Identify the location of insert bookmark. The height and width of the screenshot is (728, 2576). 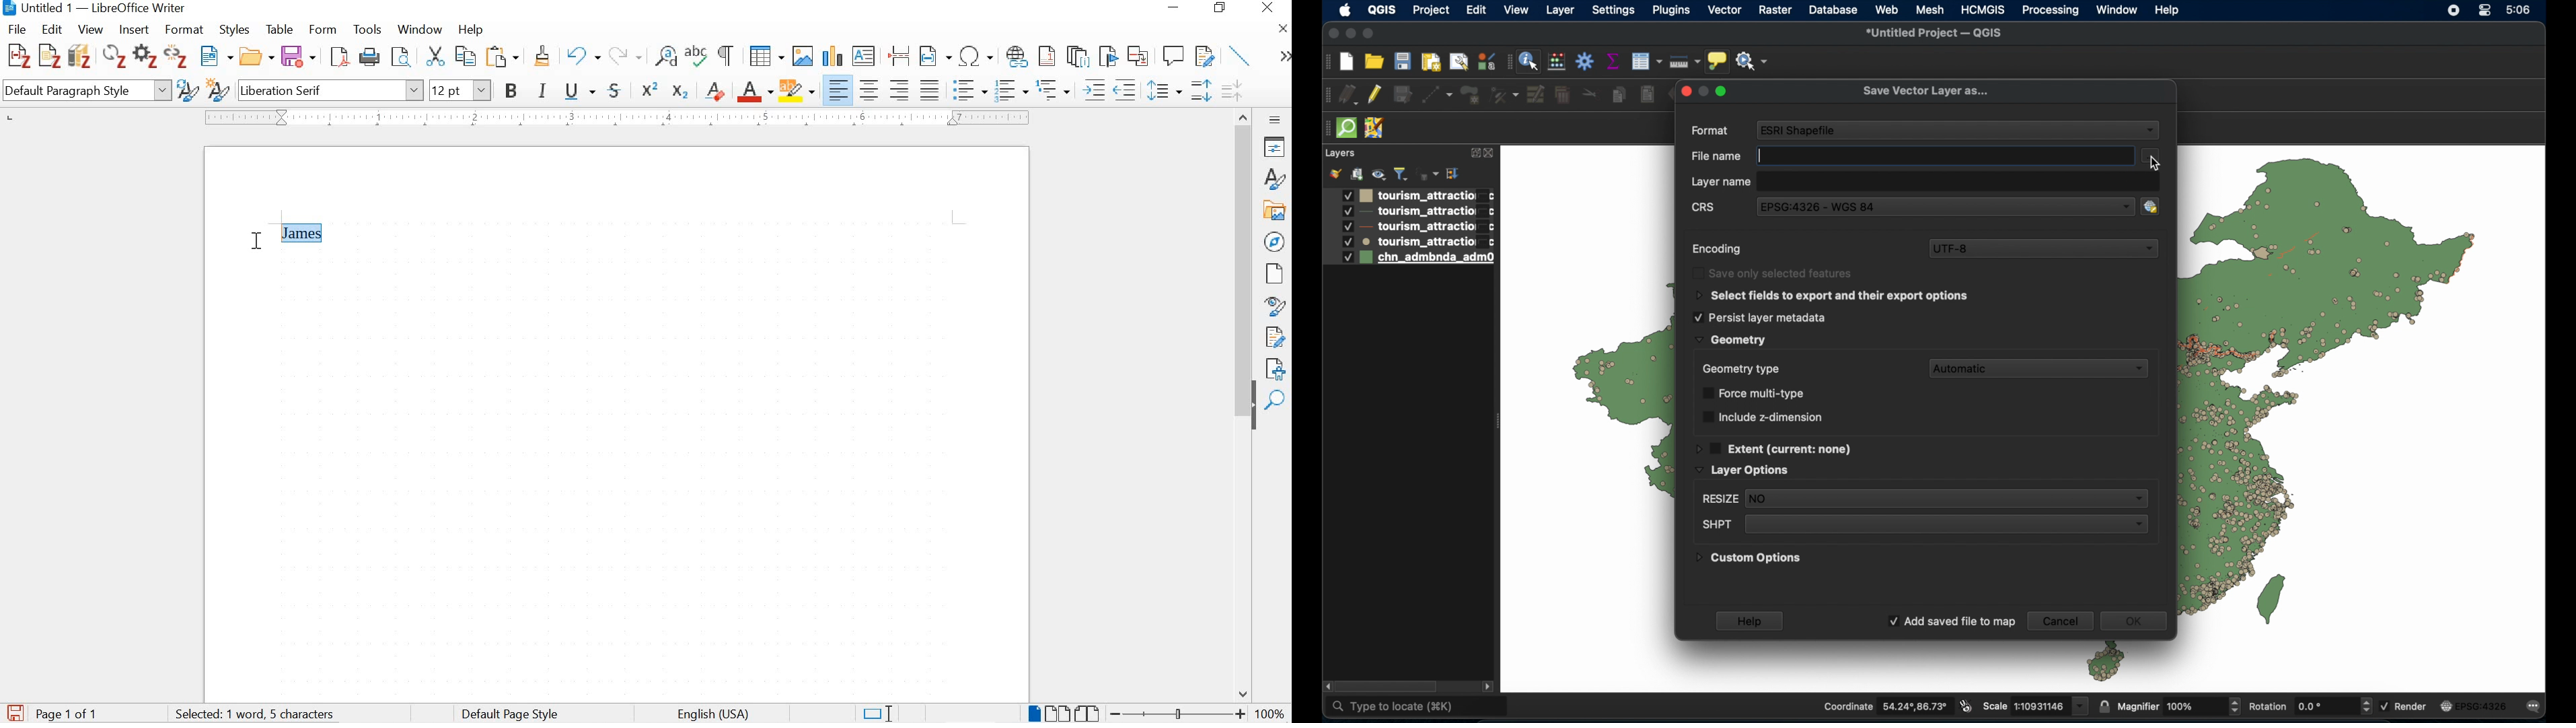
(1107, 56).